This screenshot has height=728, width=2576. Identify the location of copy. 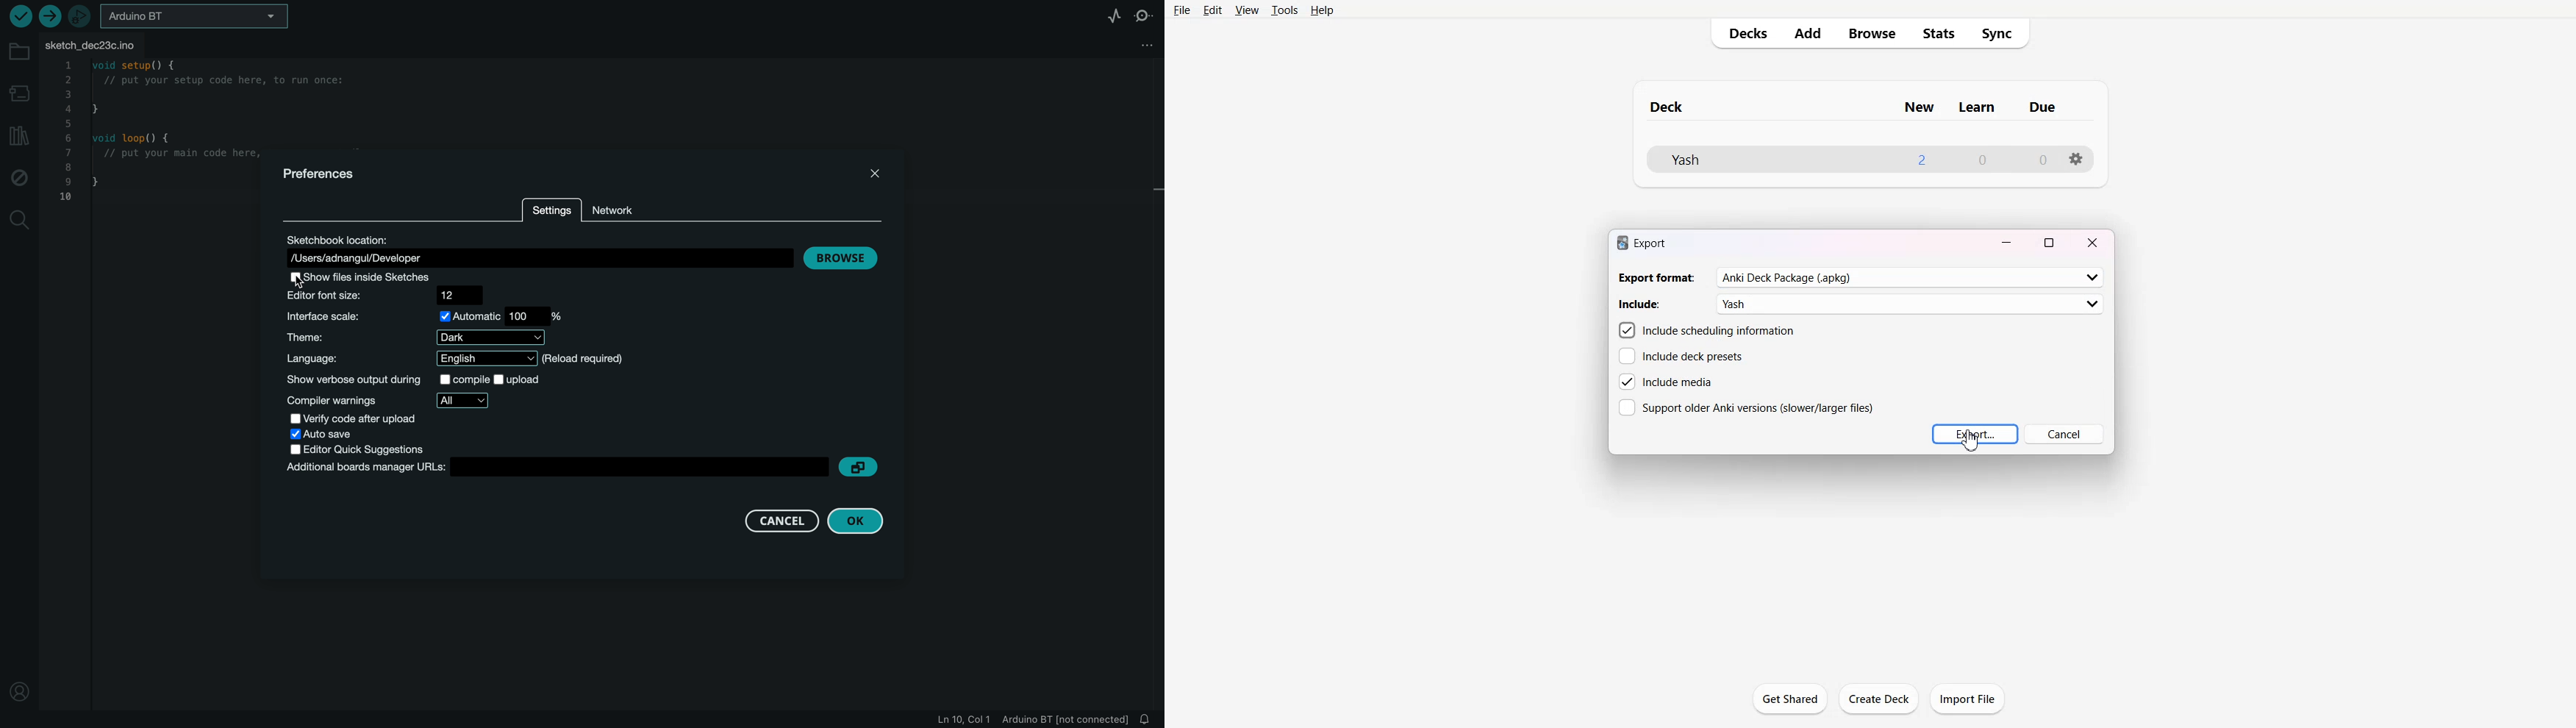
(860, 468).